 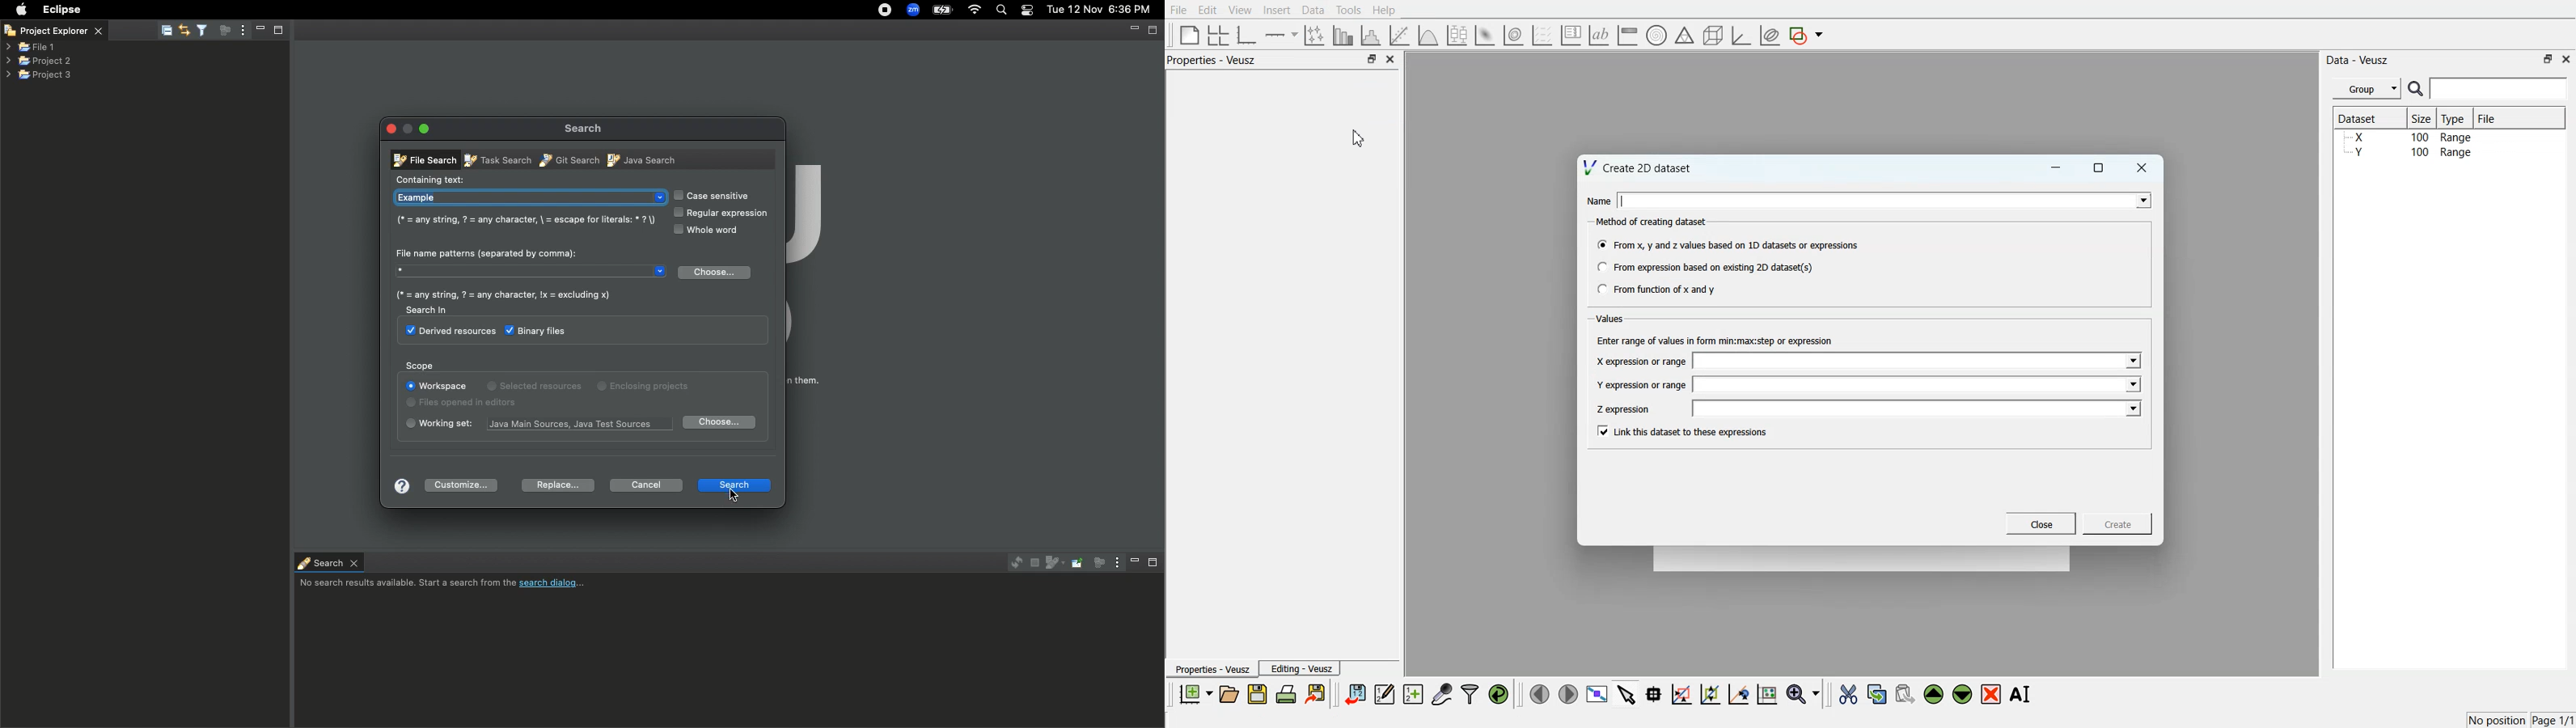 What do you see at coordinates (704, 230) in the screenshot?
I see `Whole word` at bounding box center [704, 230].